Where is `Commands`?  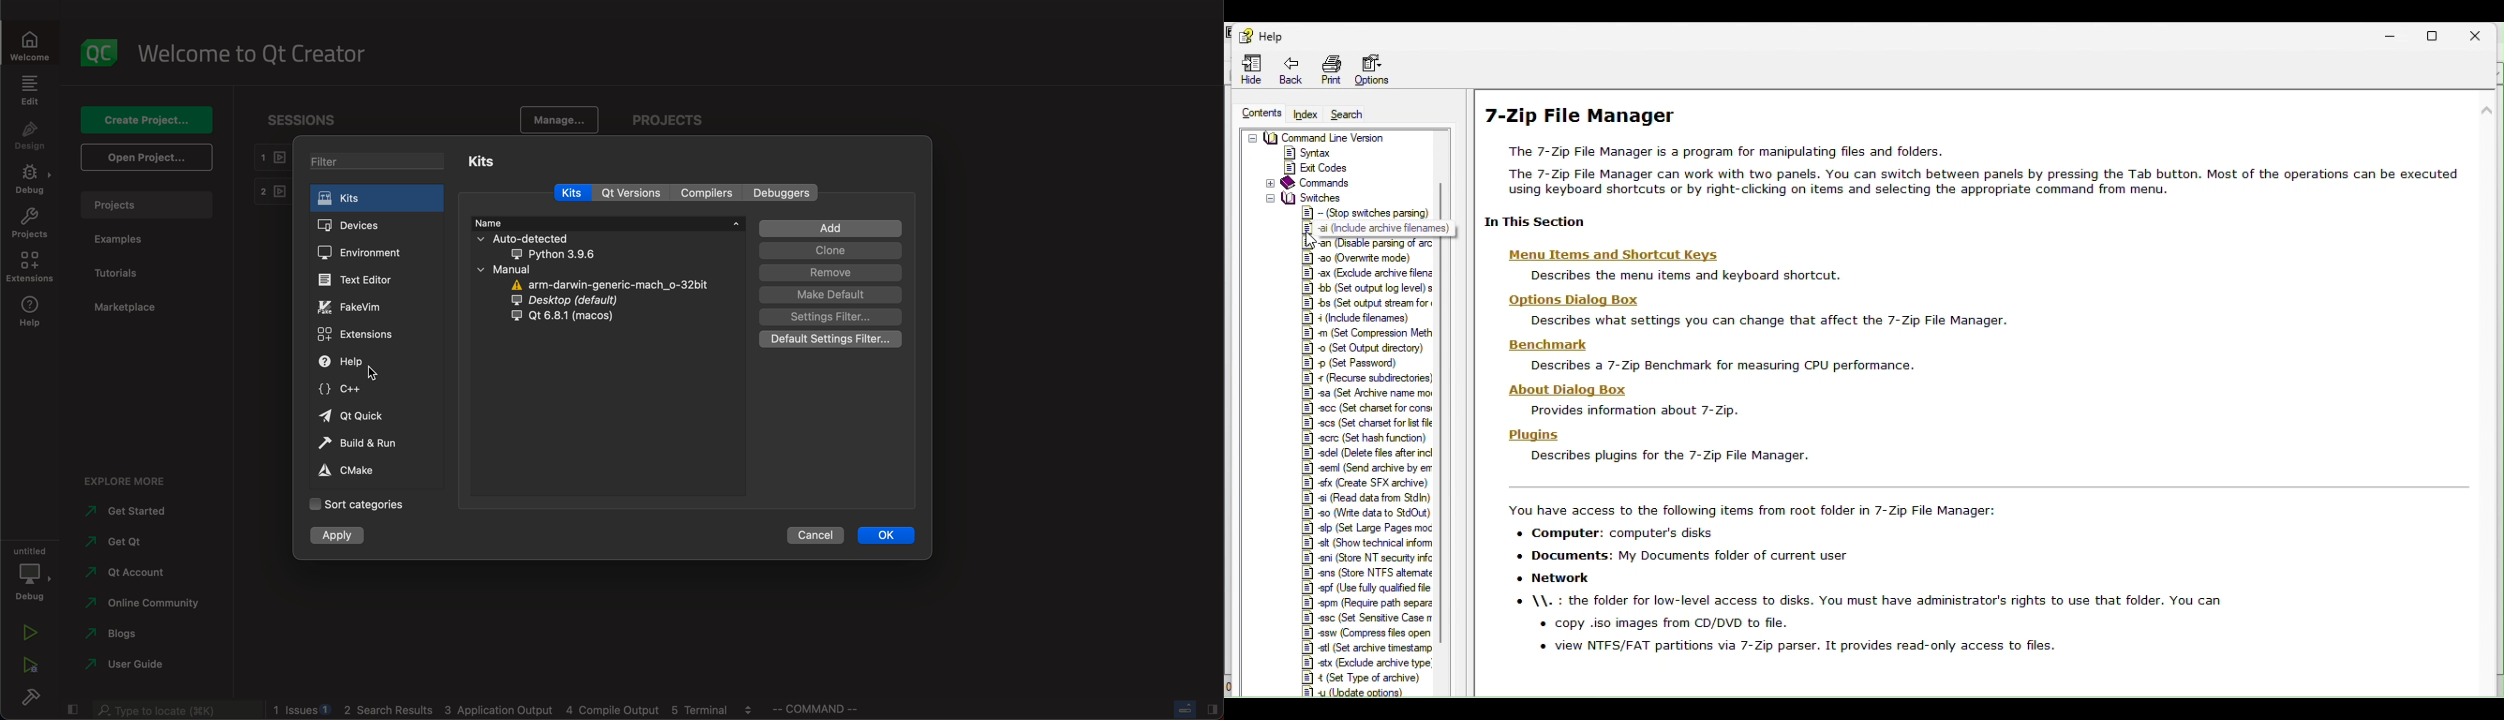 Commands is located at coordinates (1311, 184).